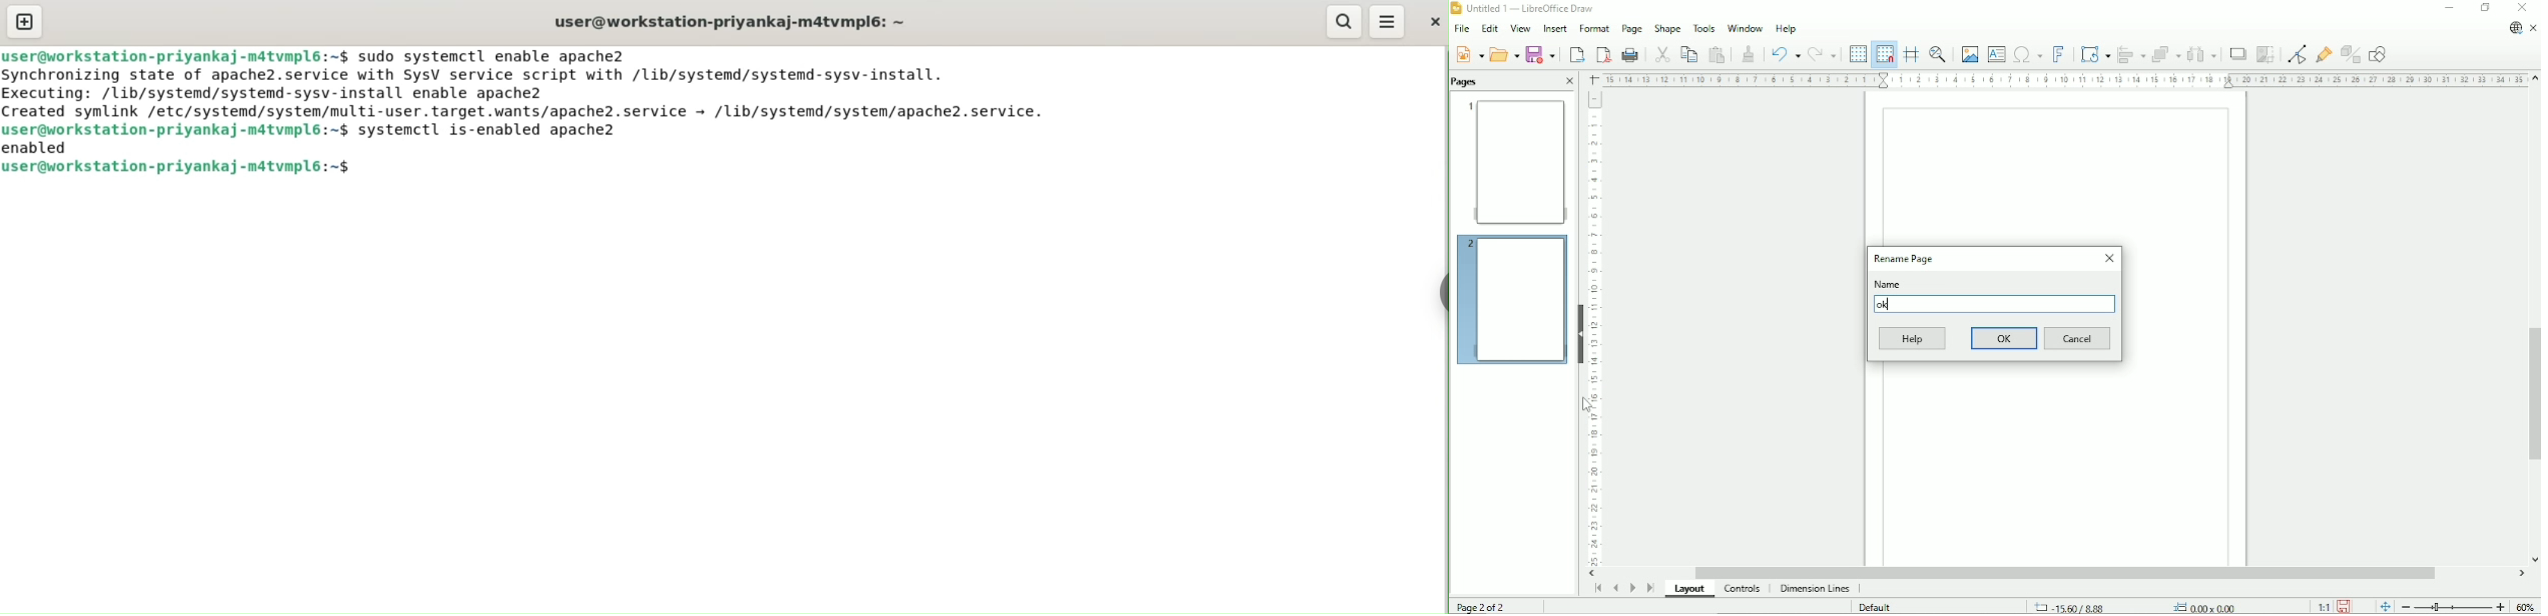  What do you see at coordinates (1717, 54) in the screenshot?
I see `Paste` at bounding box center [1717, 54].